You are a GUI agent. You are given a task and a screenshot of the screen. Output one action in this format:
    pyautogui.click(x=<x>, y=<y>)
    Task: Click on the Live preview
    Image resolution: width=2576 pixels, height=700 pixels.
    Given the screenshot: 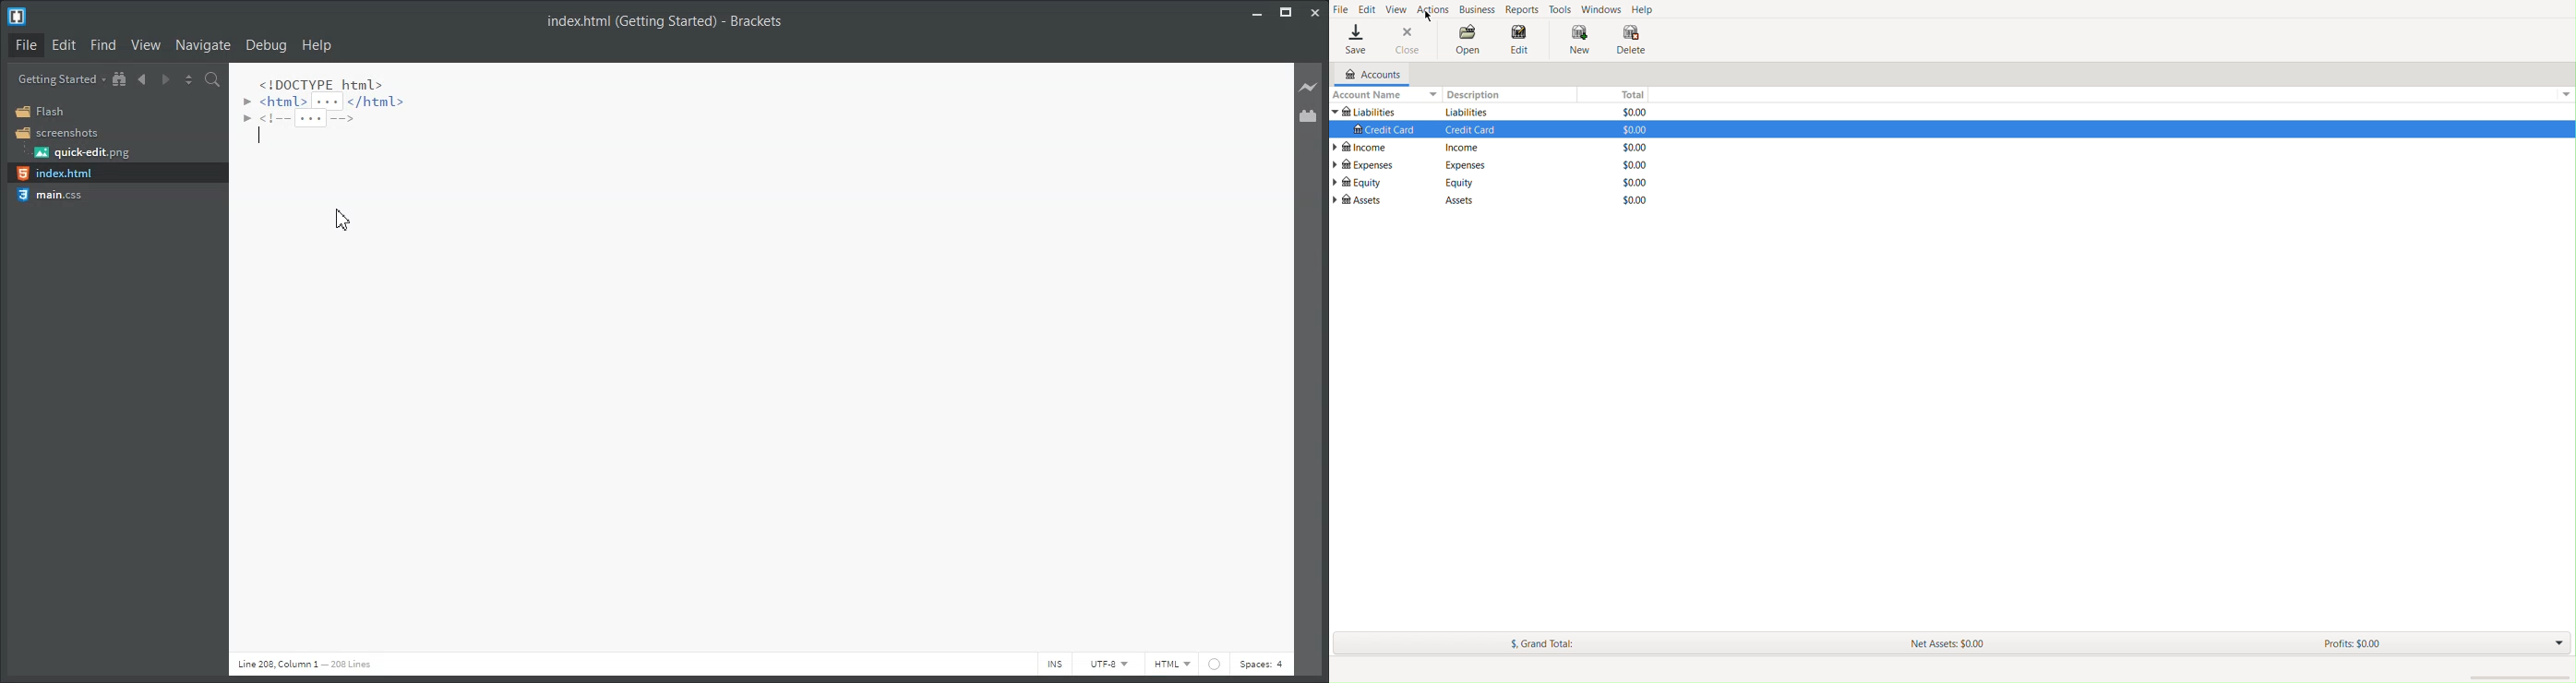 What is the action you would take?
    pyautogui.click(x=1308, y=86)
    